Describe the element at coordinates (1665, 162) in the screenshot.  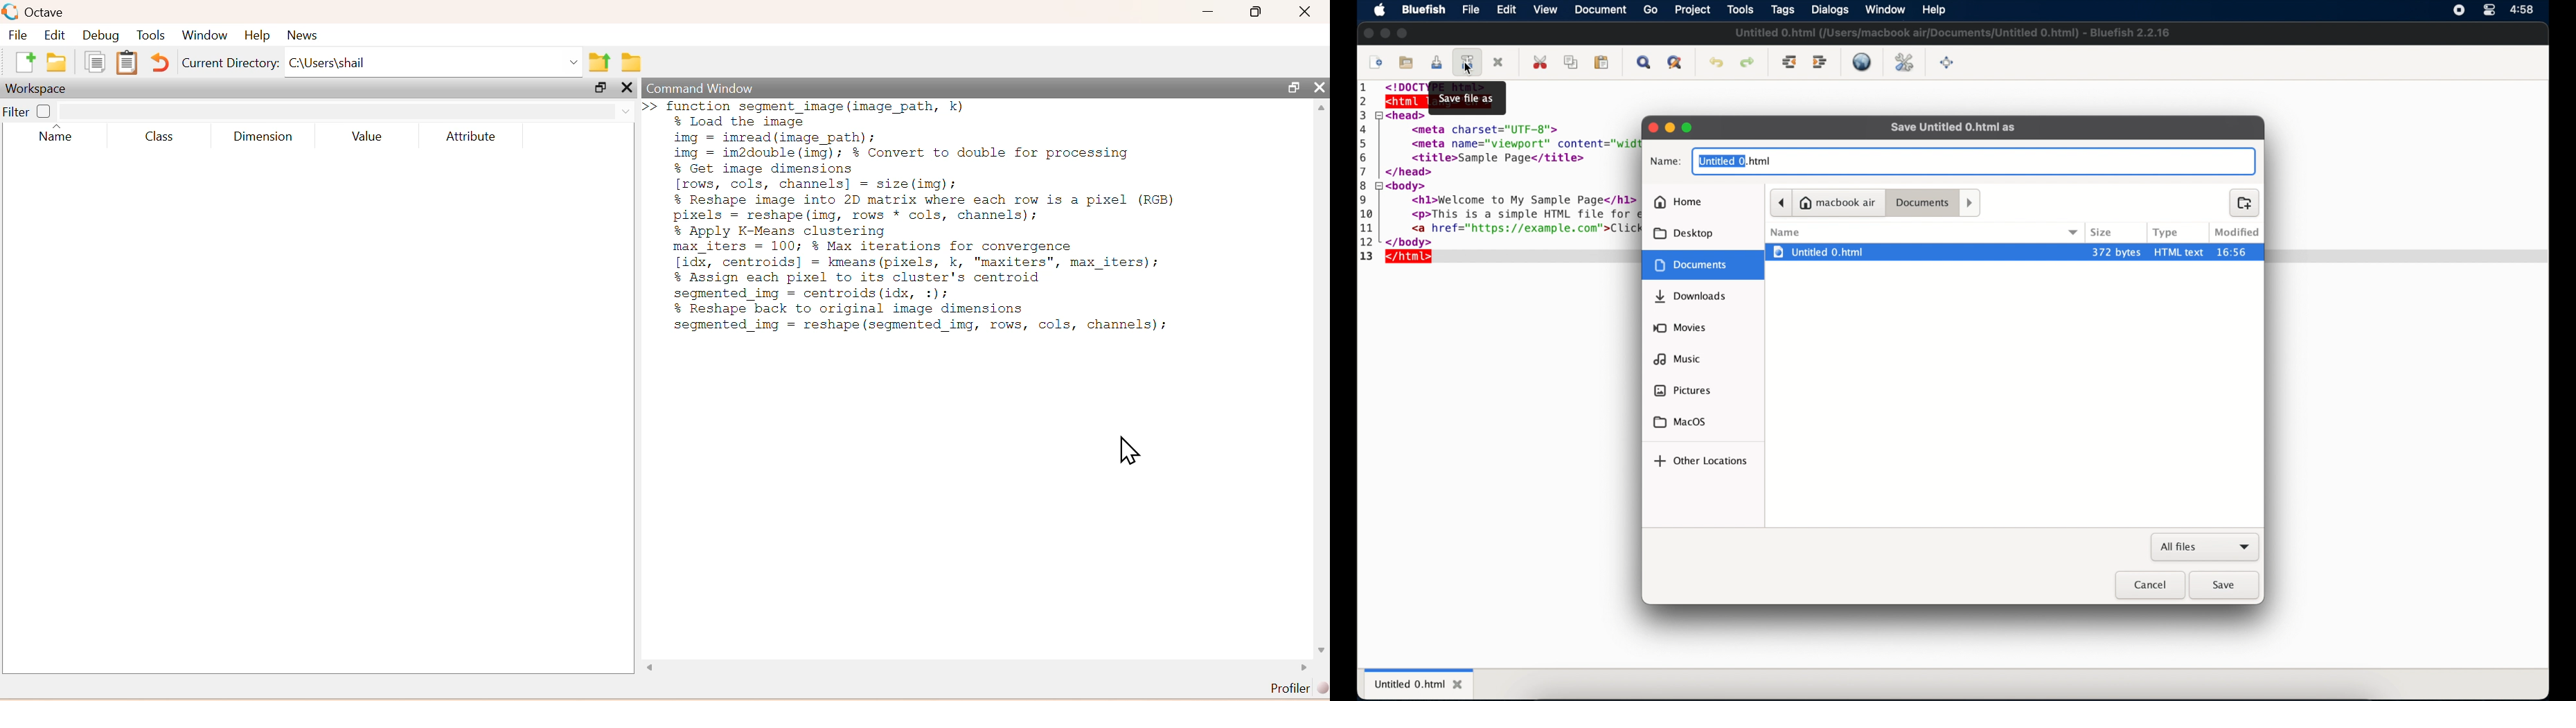
I see `name:` at that location.